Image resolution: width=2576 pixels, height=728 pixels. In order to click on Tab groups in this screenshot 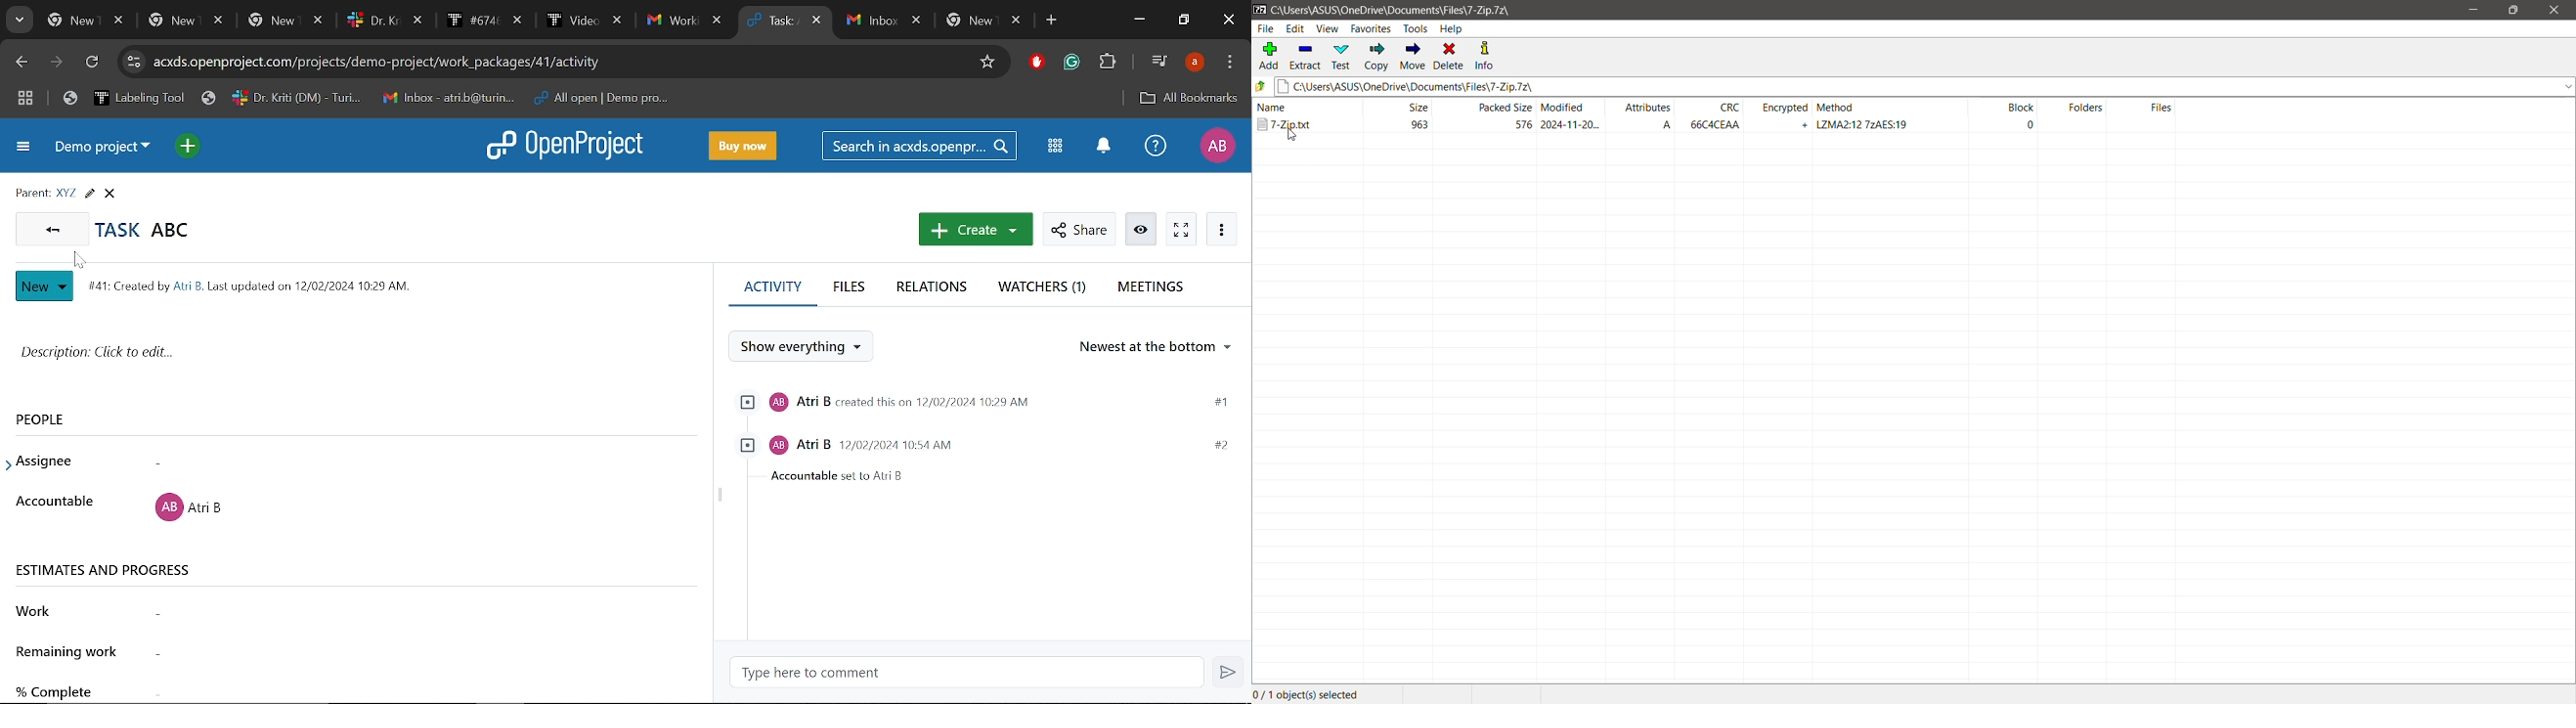, I will do `click(27, 100)`.